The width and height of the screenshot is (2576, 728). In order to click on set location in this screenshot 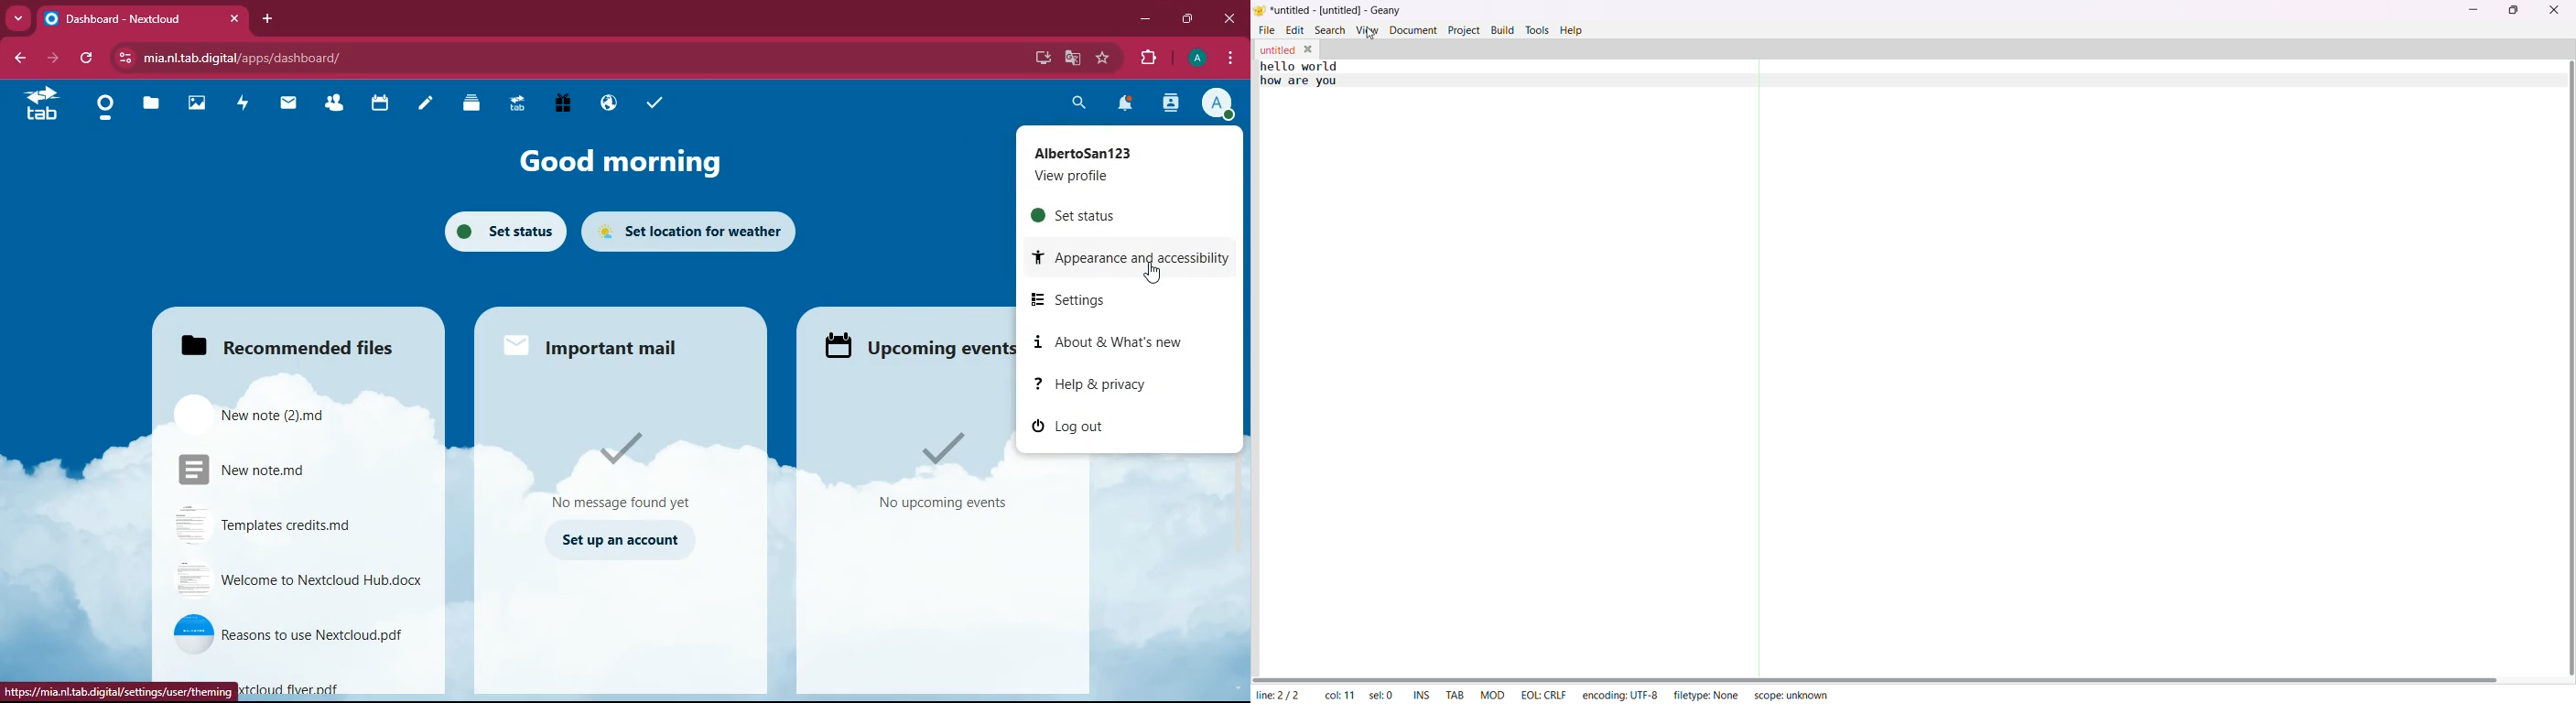, I will do `click(692, 233)`.